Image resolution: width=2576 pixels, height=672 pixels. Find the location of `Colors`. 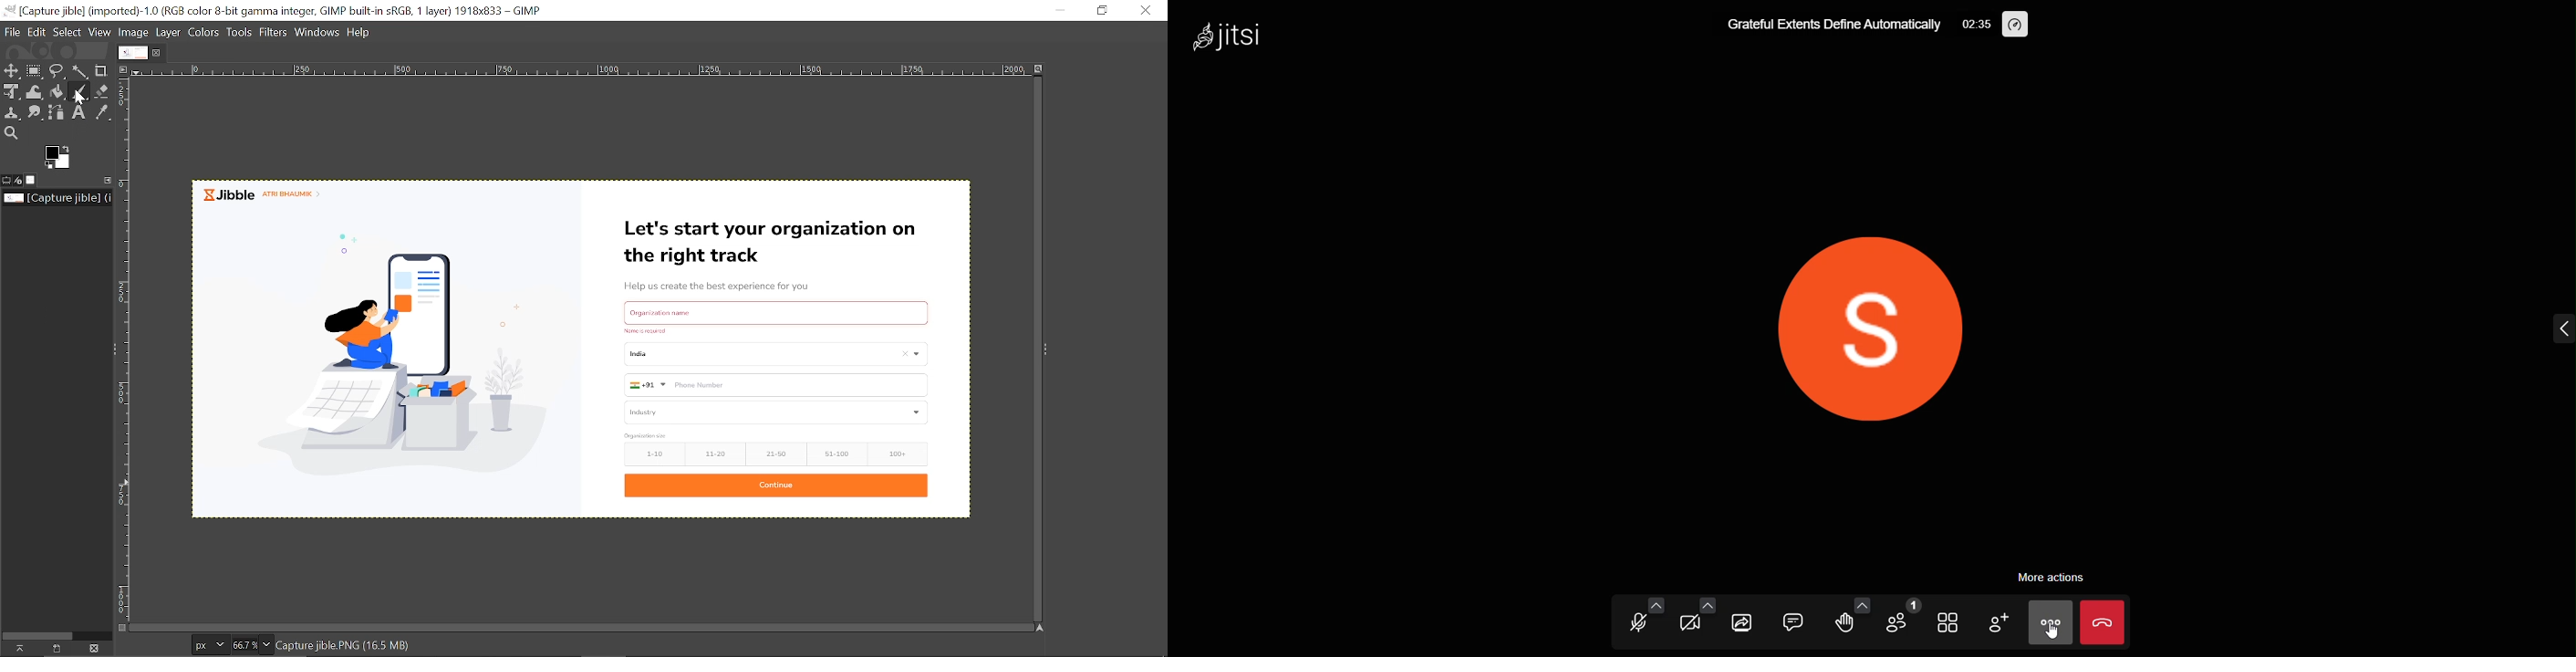

Colors is located at coordinates (205, 33).